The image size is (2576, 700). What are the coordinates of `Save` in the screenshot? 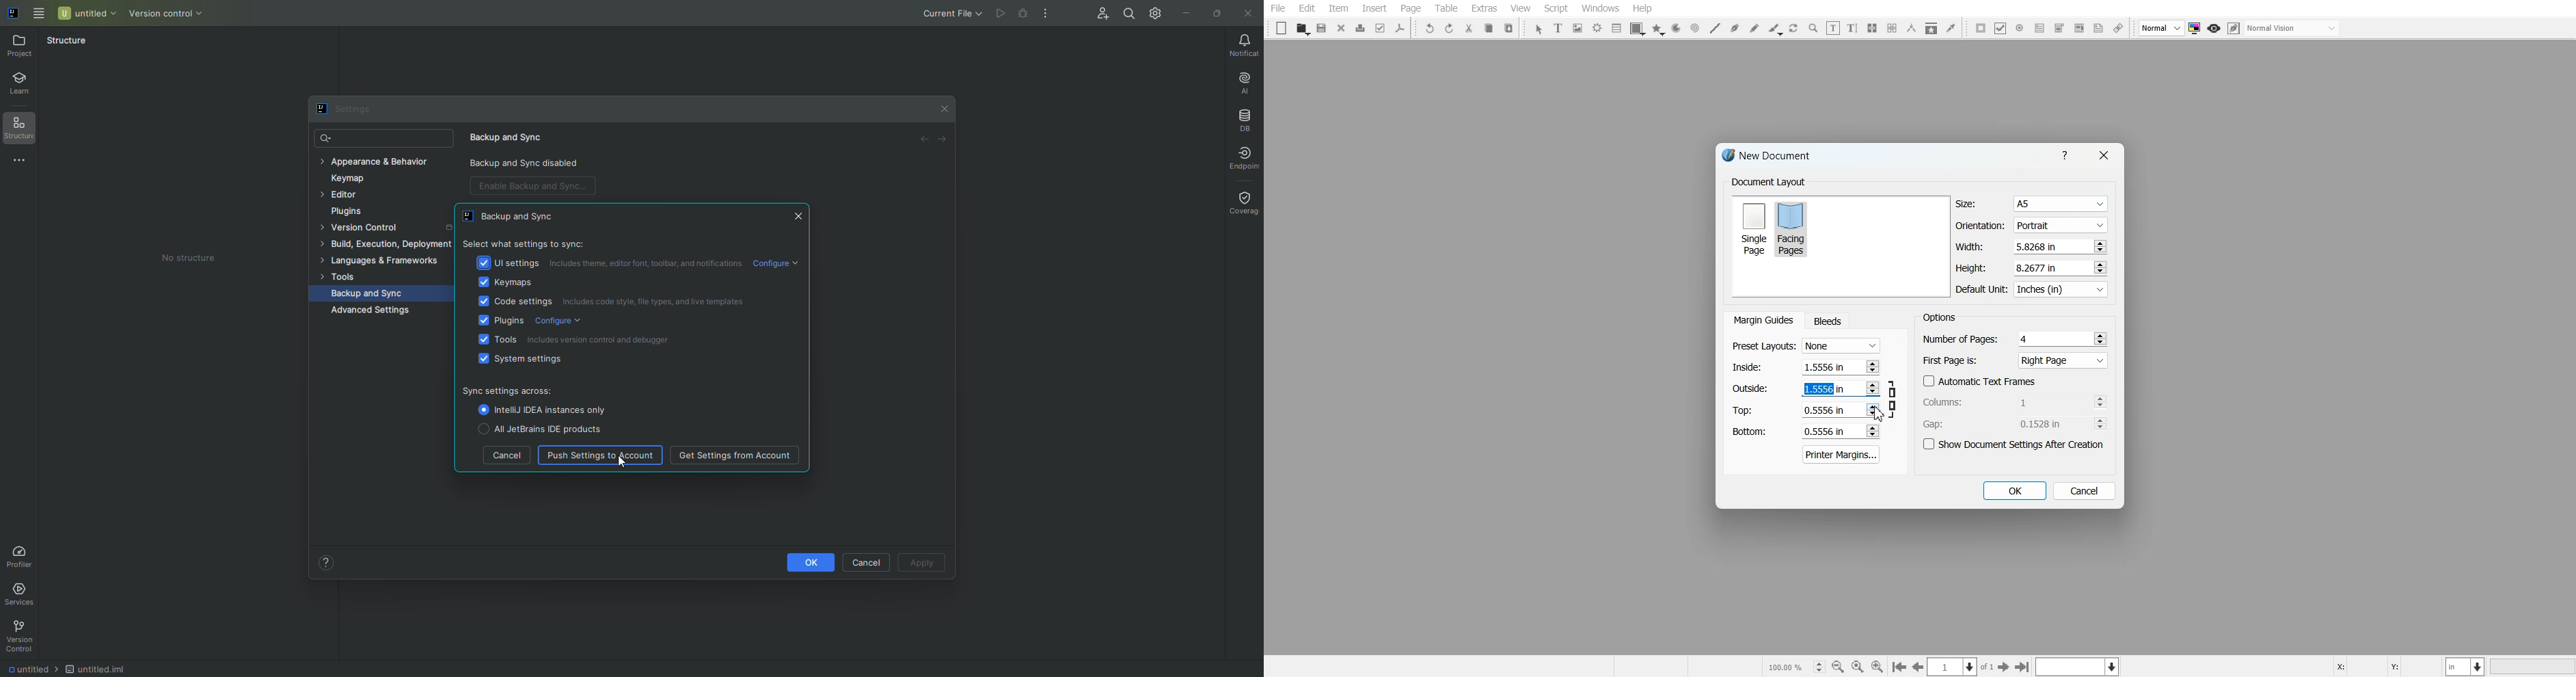 It's located at (1323, 28).